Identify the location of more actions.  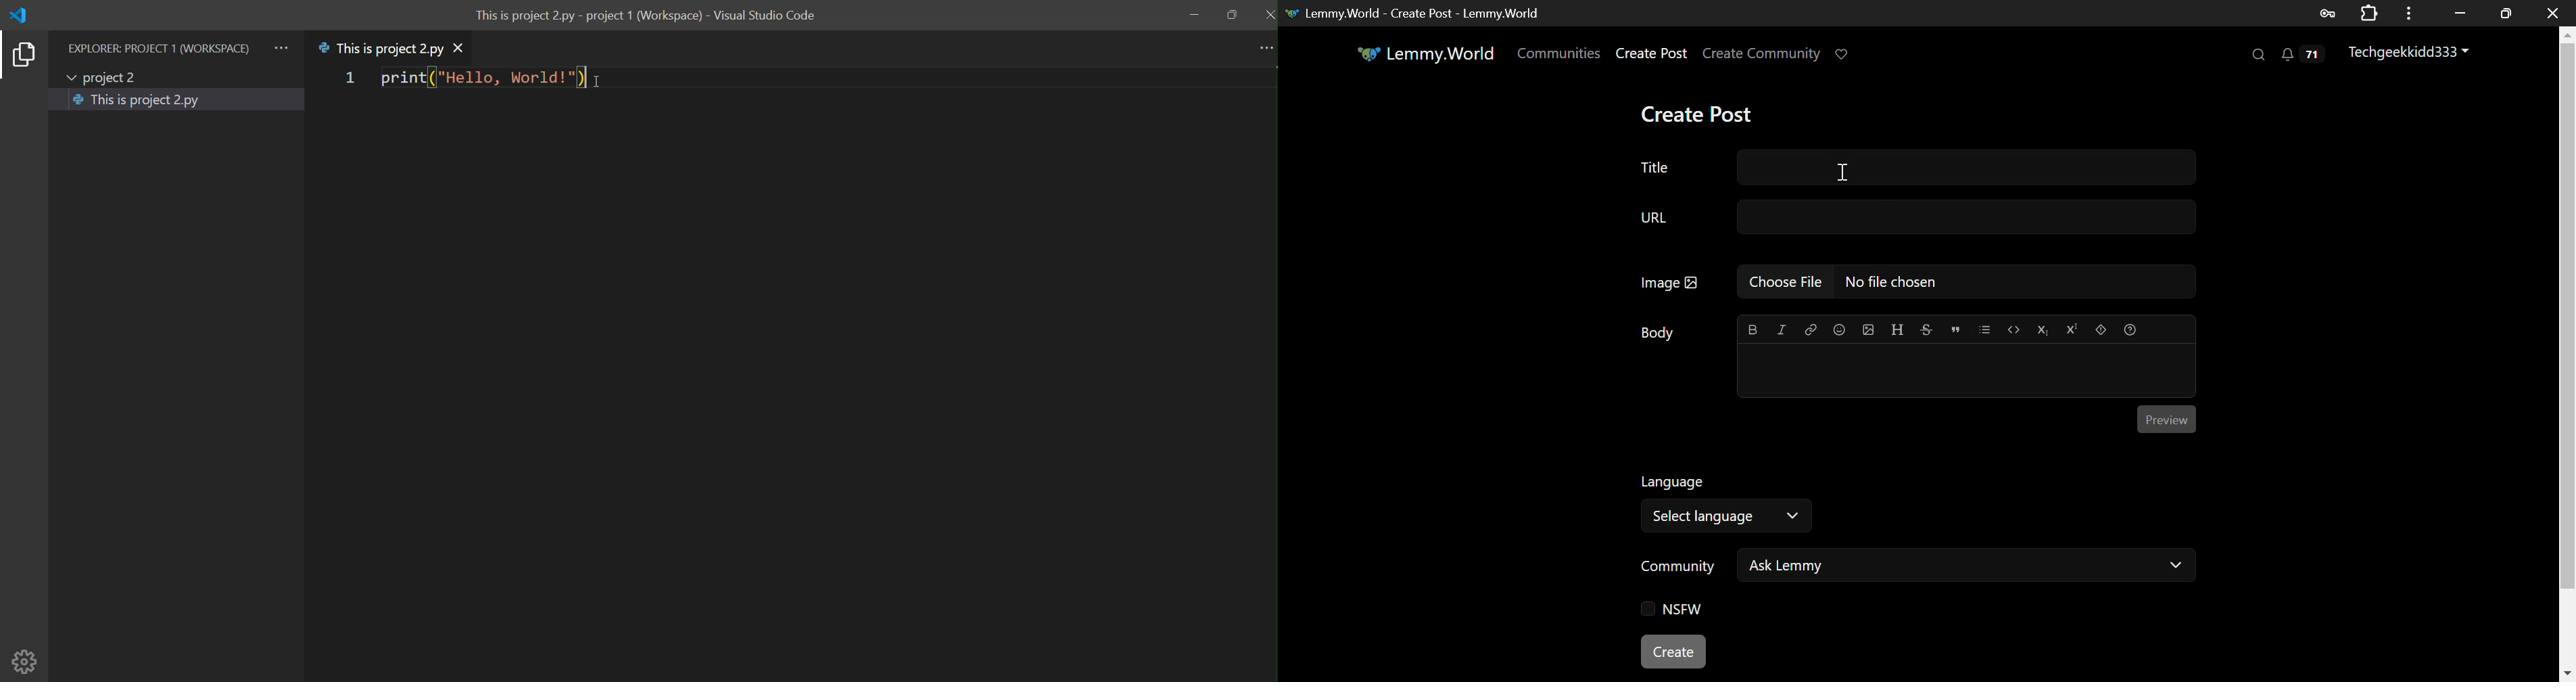
(1264, 49).